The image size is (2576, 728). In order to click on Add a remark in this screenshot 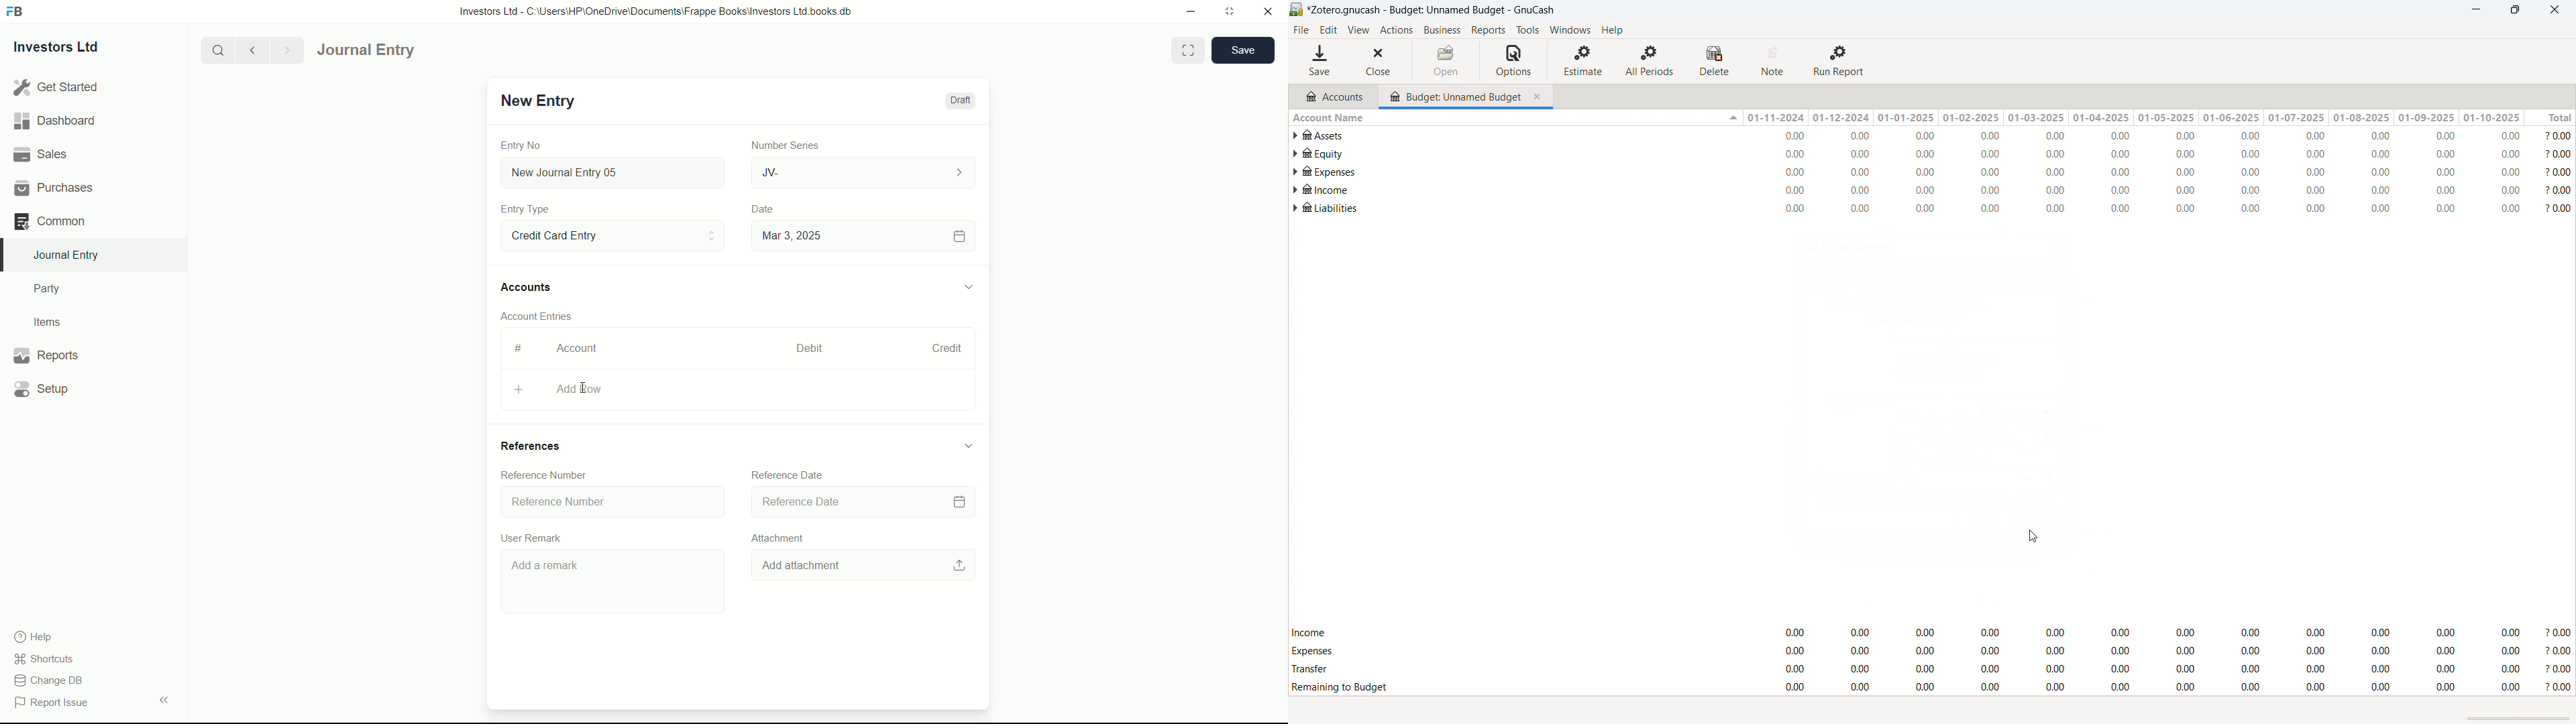, I will do `click(610, 584)`.